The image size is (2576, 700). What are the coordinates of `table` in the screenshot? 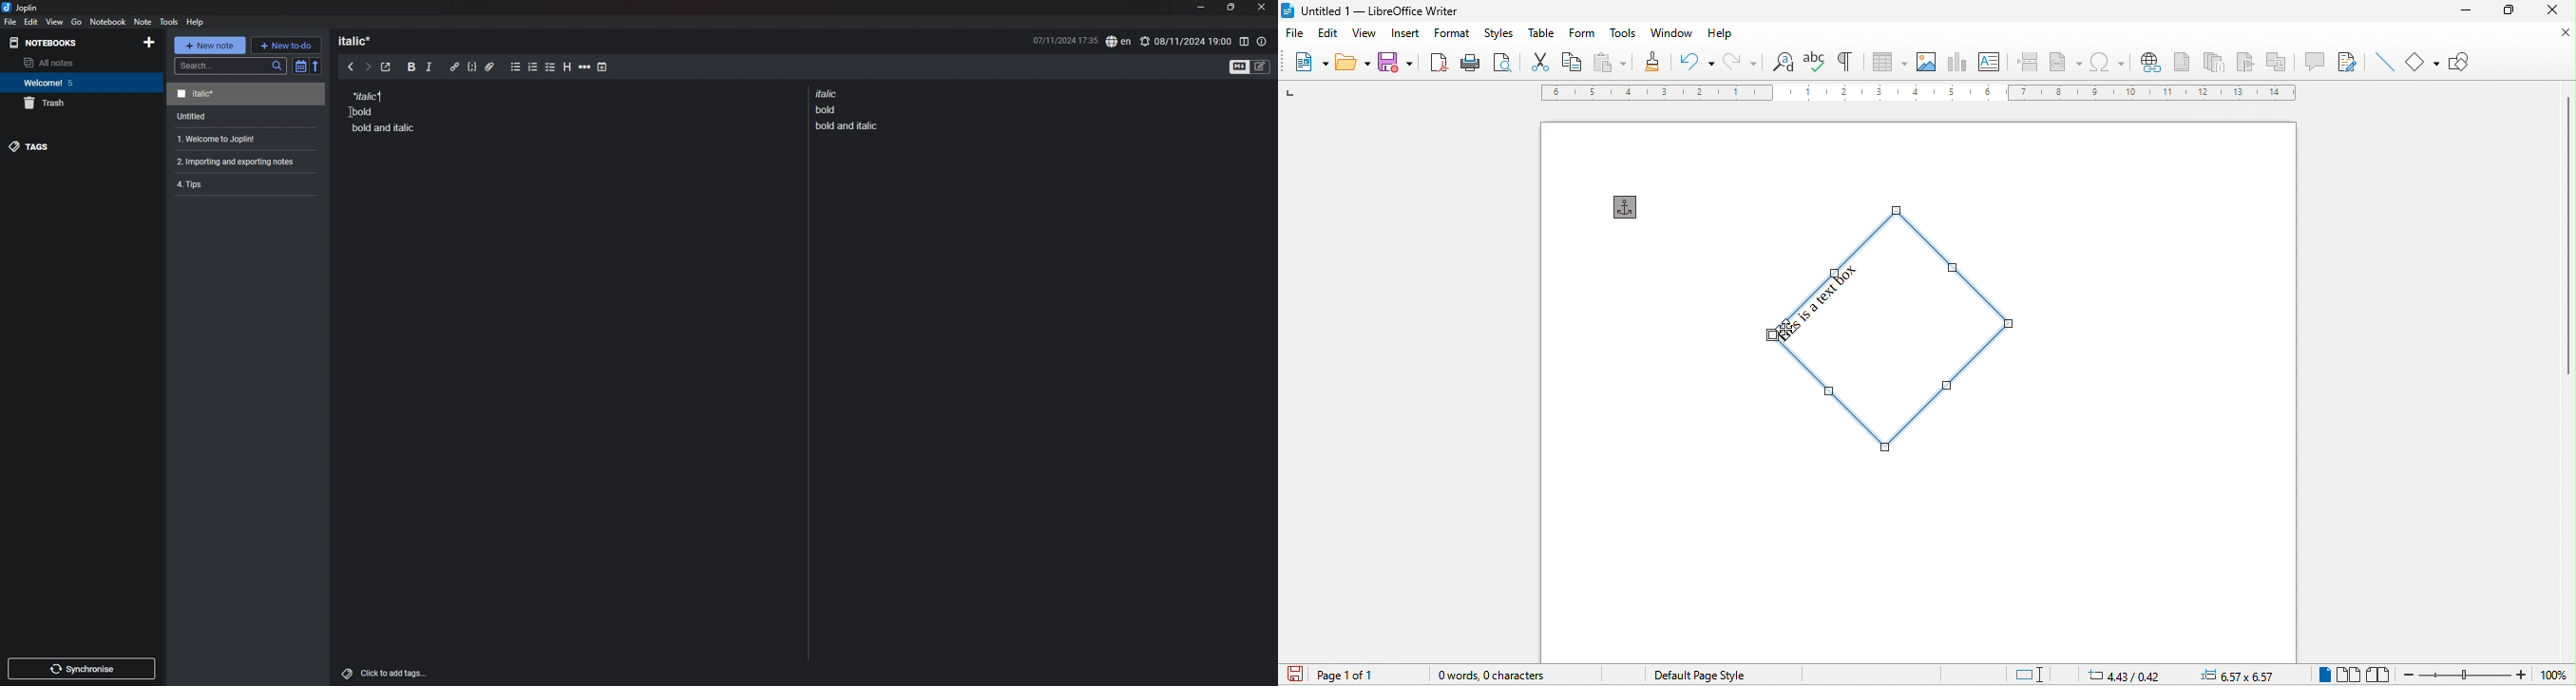 It's located at (1540, 35).